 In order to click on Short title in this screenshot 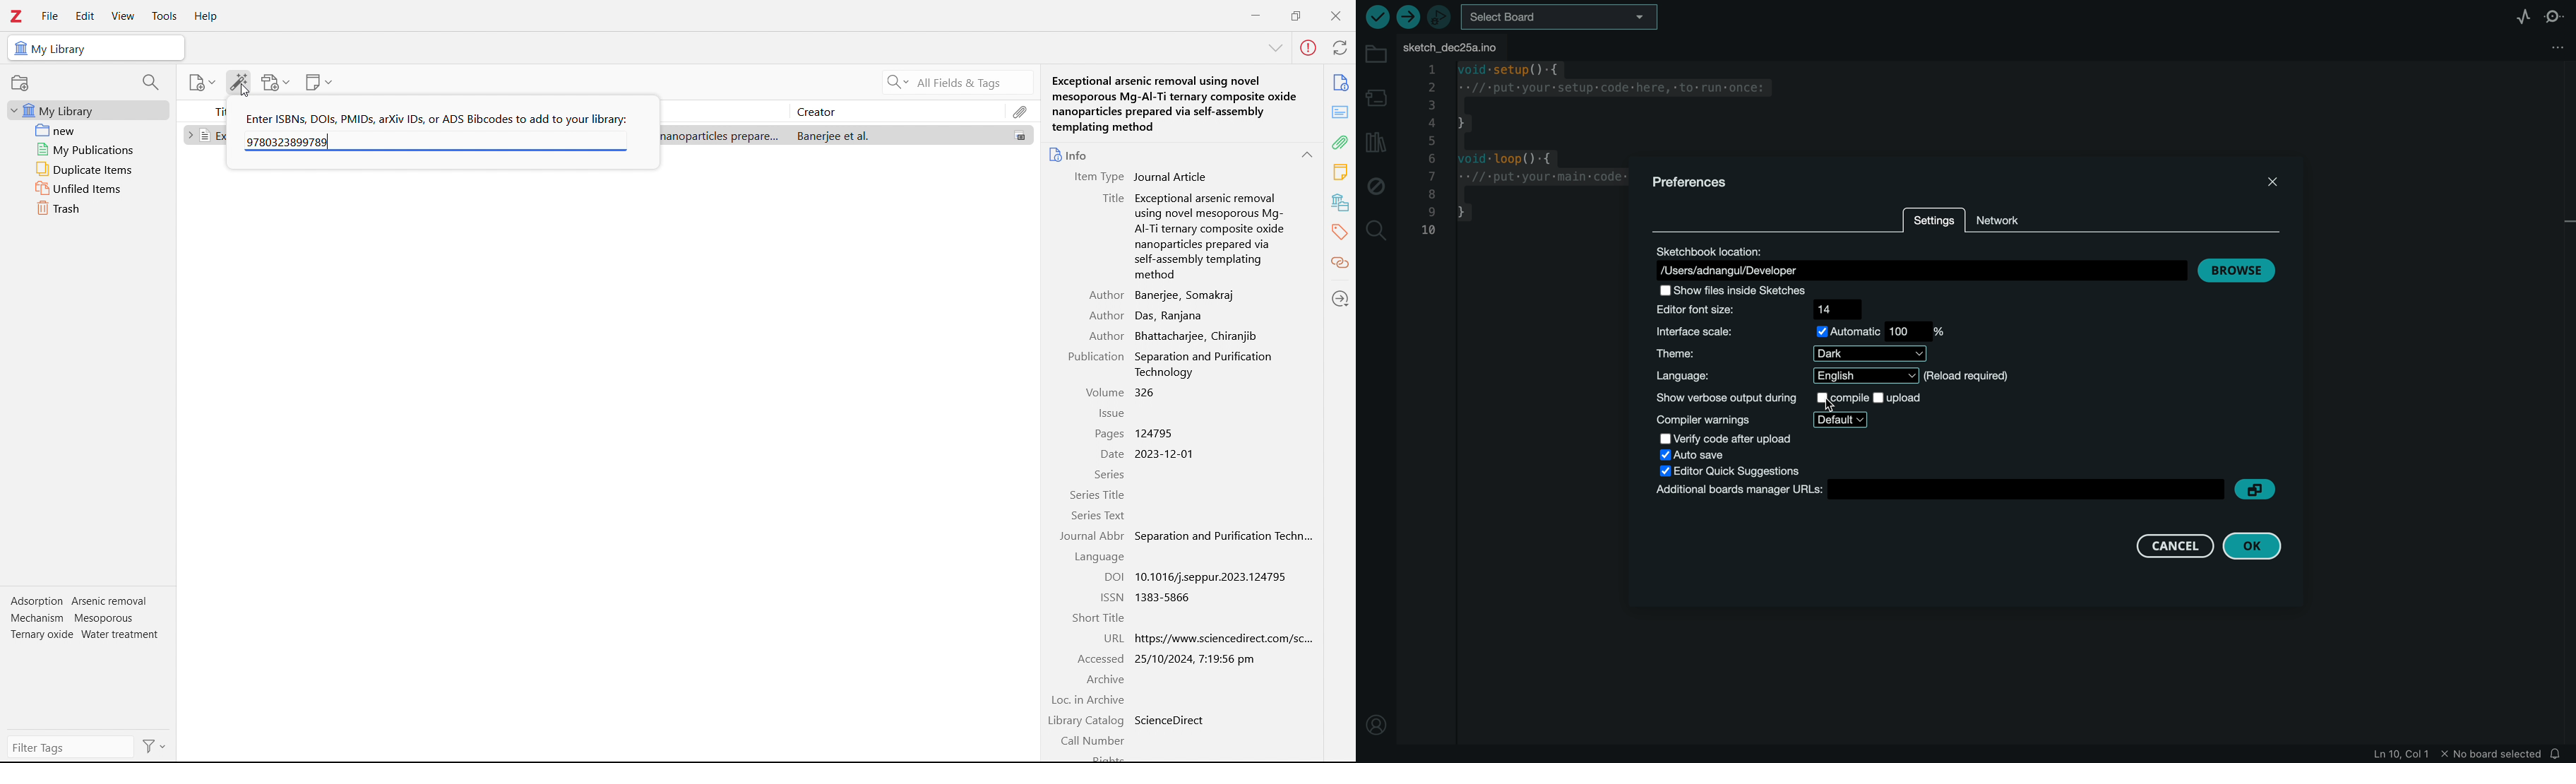, I will do `click(1097, 617)`.